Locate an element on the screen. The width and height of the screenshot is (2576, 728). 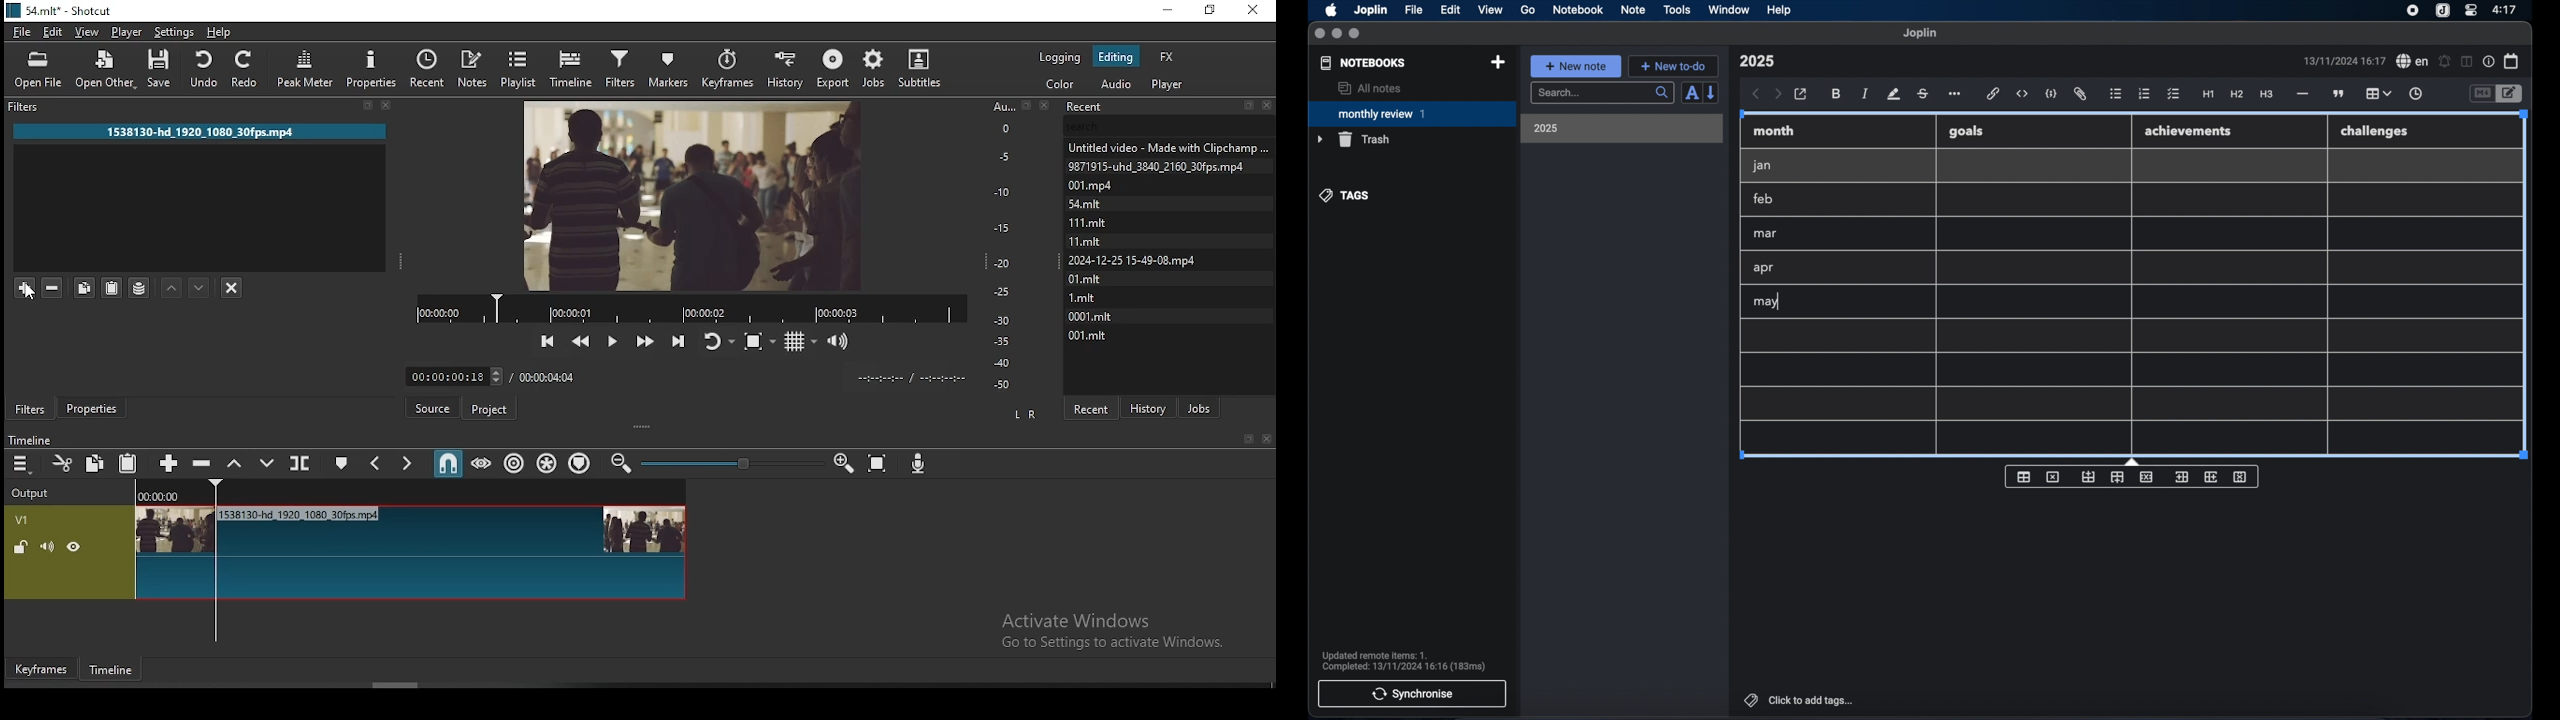
bold is located at coordinates (1837, 94).